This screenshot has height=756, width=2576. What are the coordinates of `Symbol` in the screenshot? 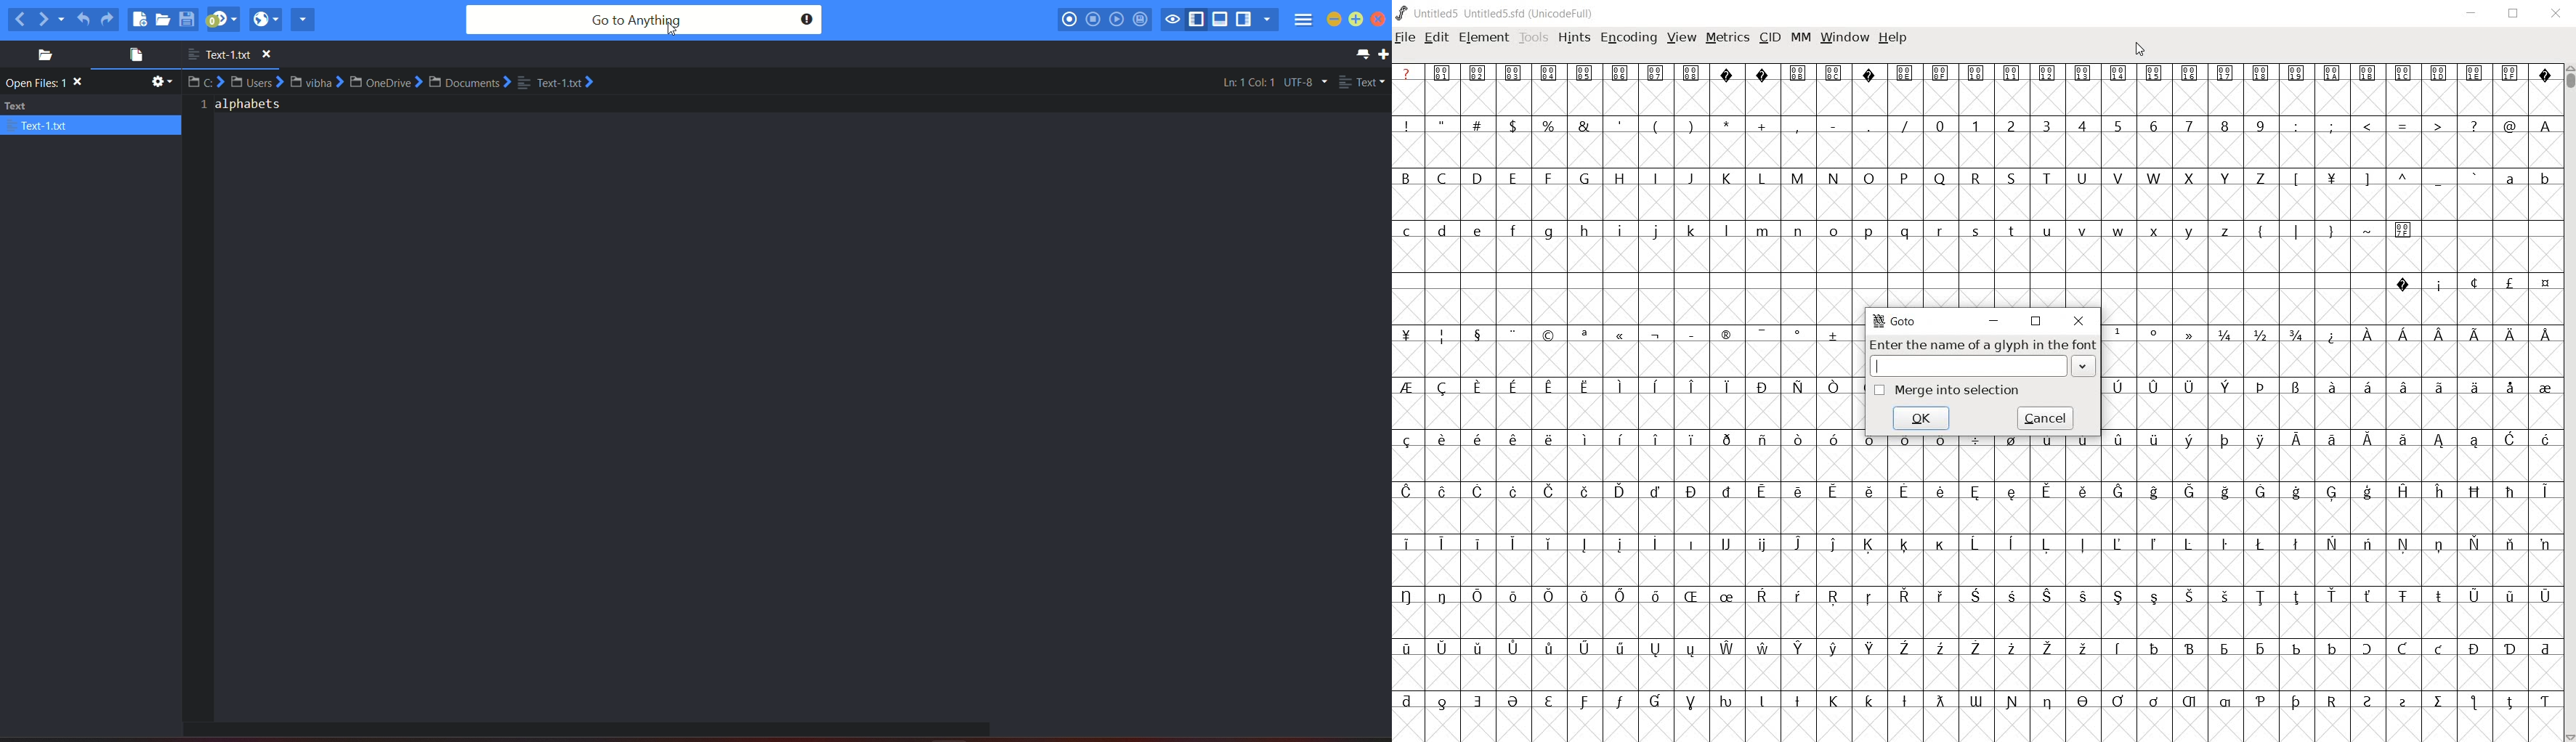 It's located at (2046, 547).